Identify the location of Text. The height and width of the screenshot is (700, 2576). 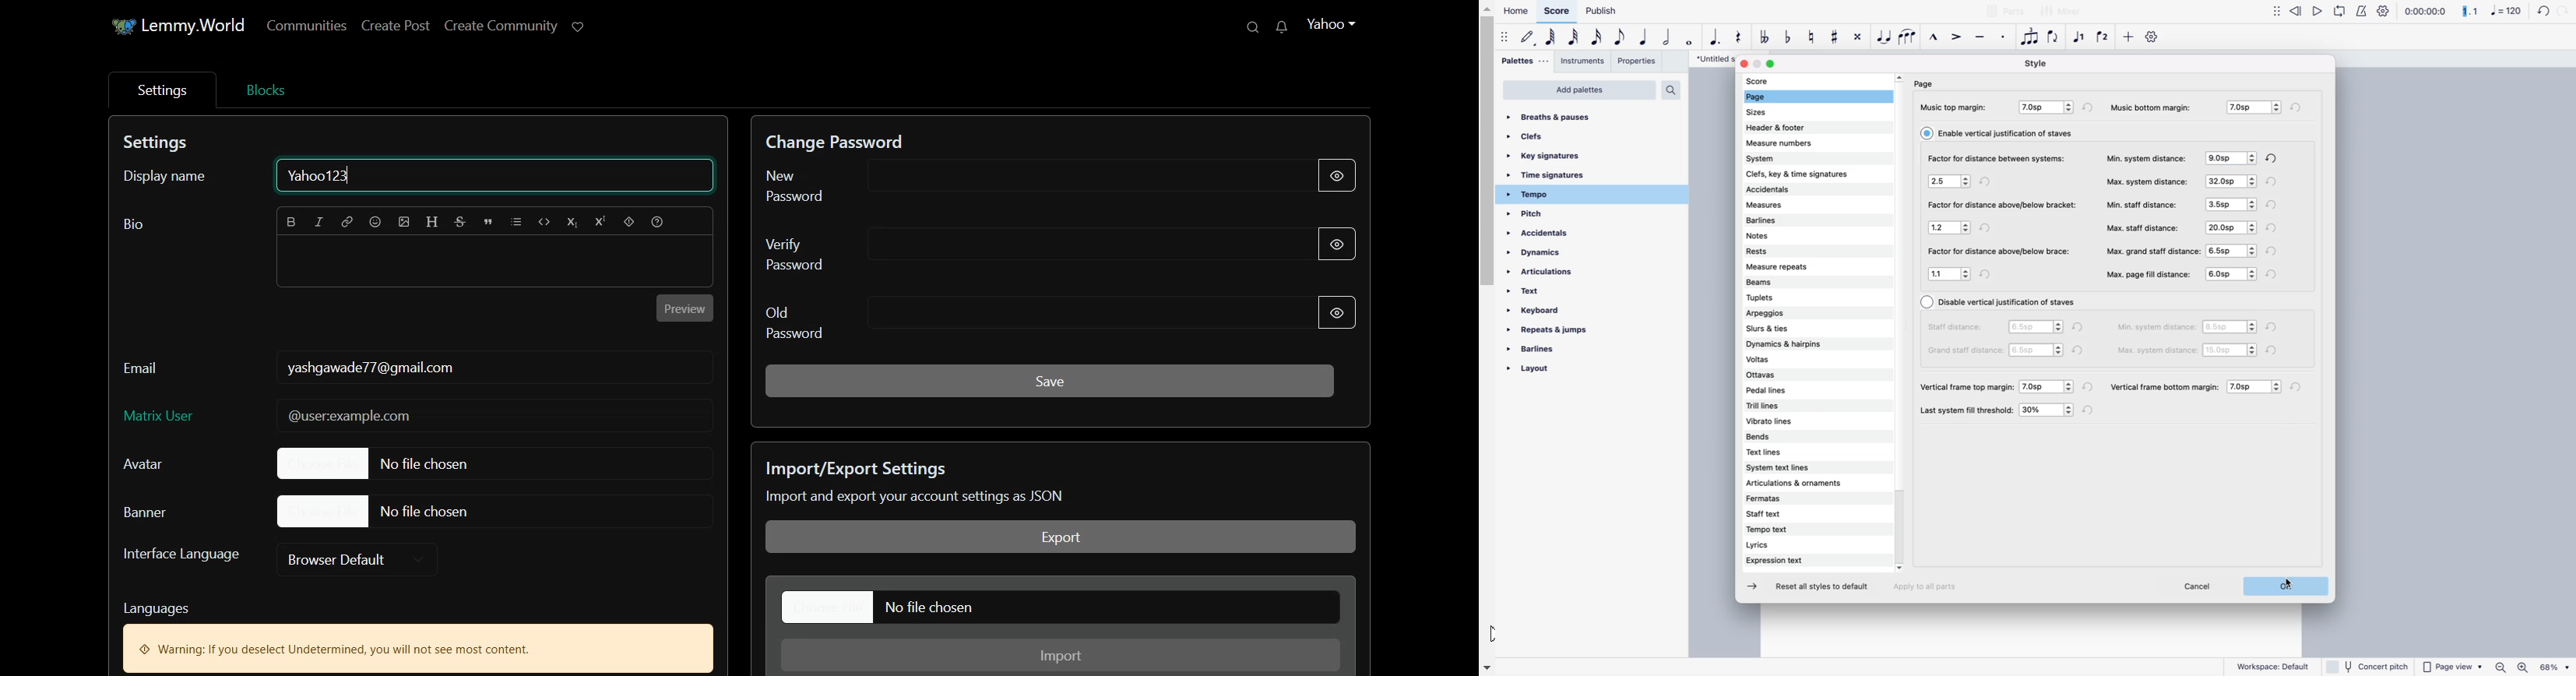
(322, 176).